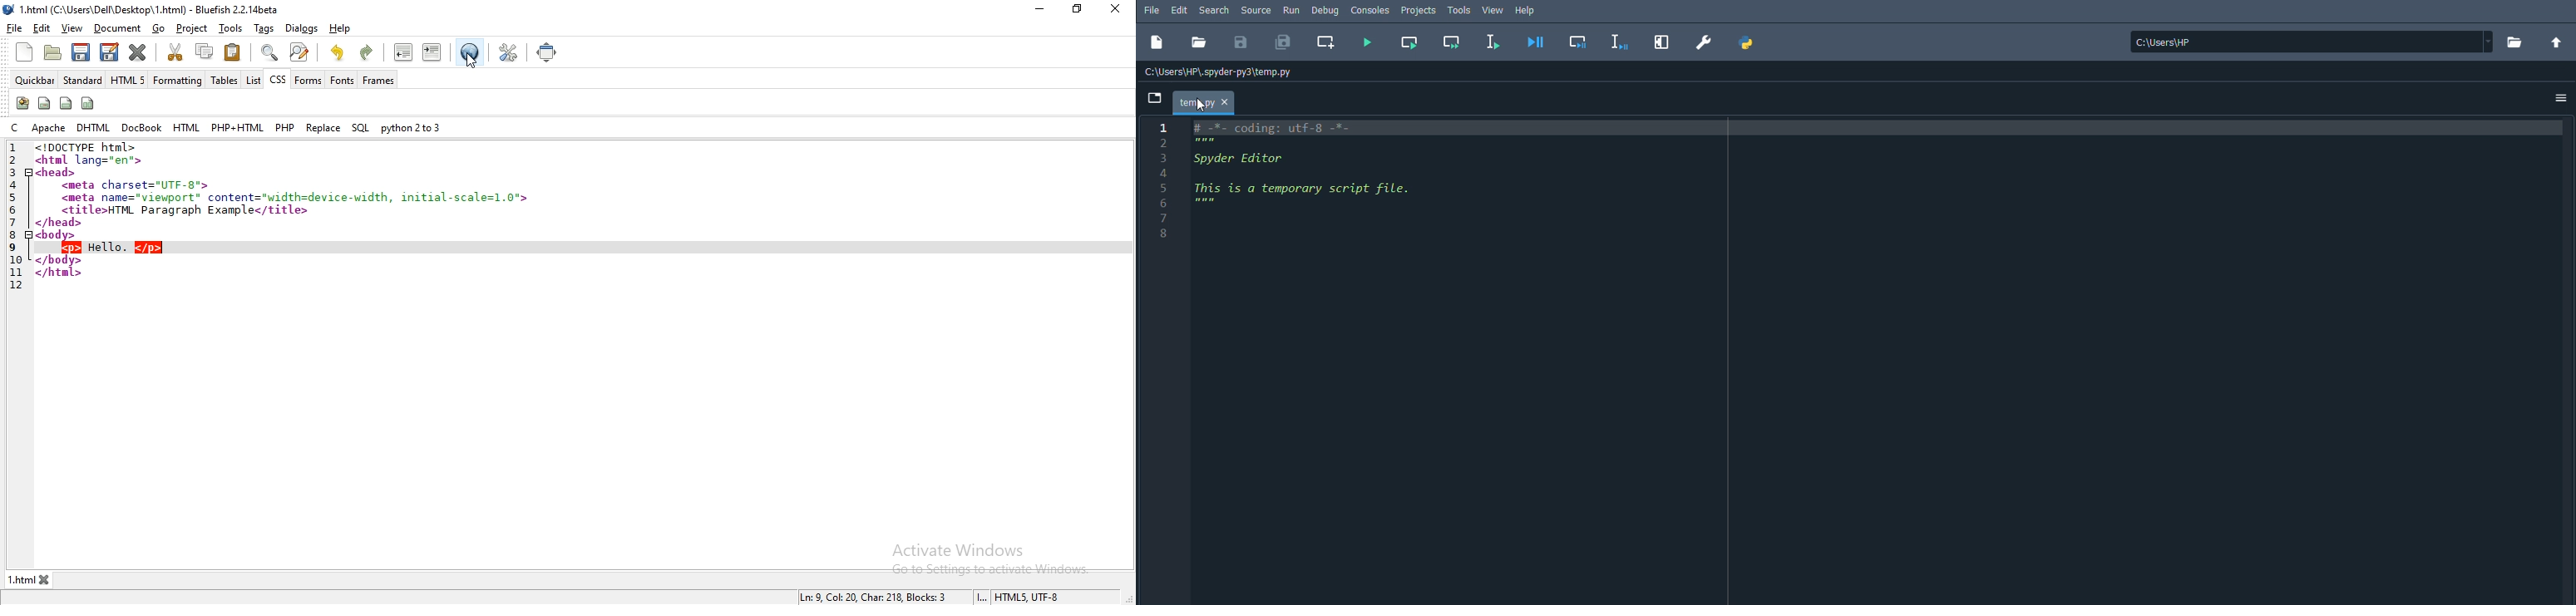 The height and width of the screenshot is (616, 2576). Describe the element at coordinates (1029, 598) in the screenshot. I see `HTML5, UTF-8` at that location.